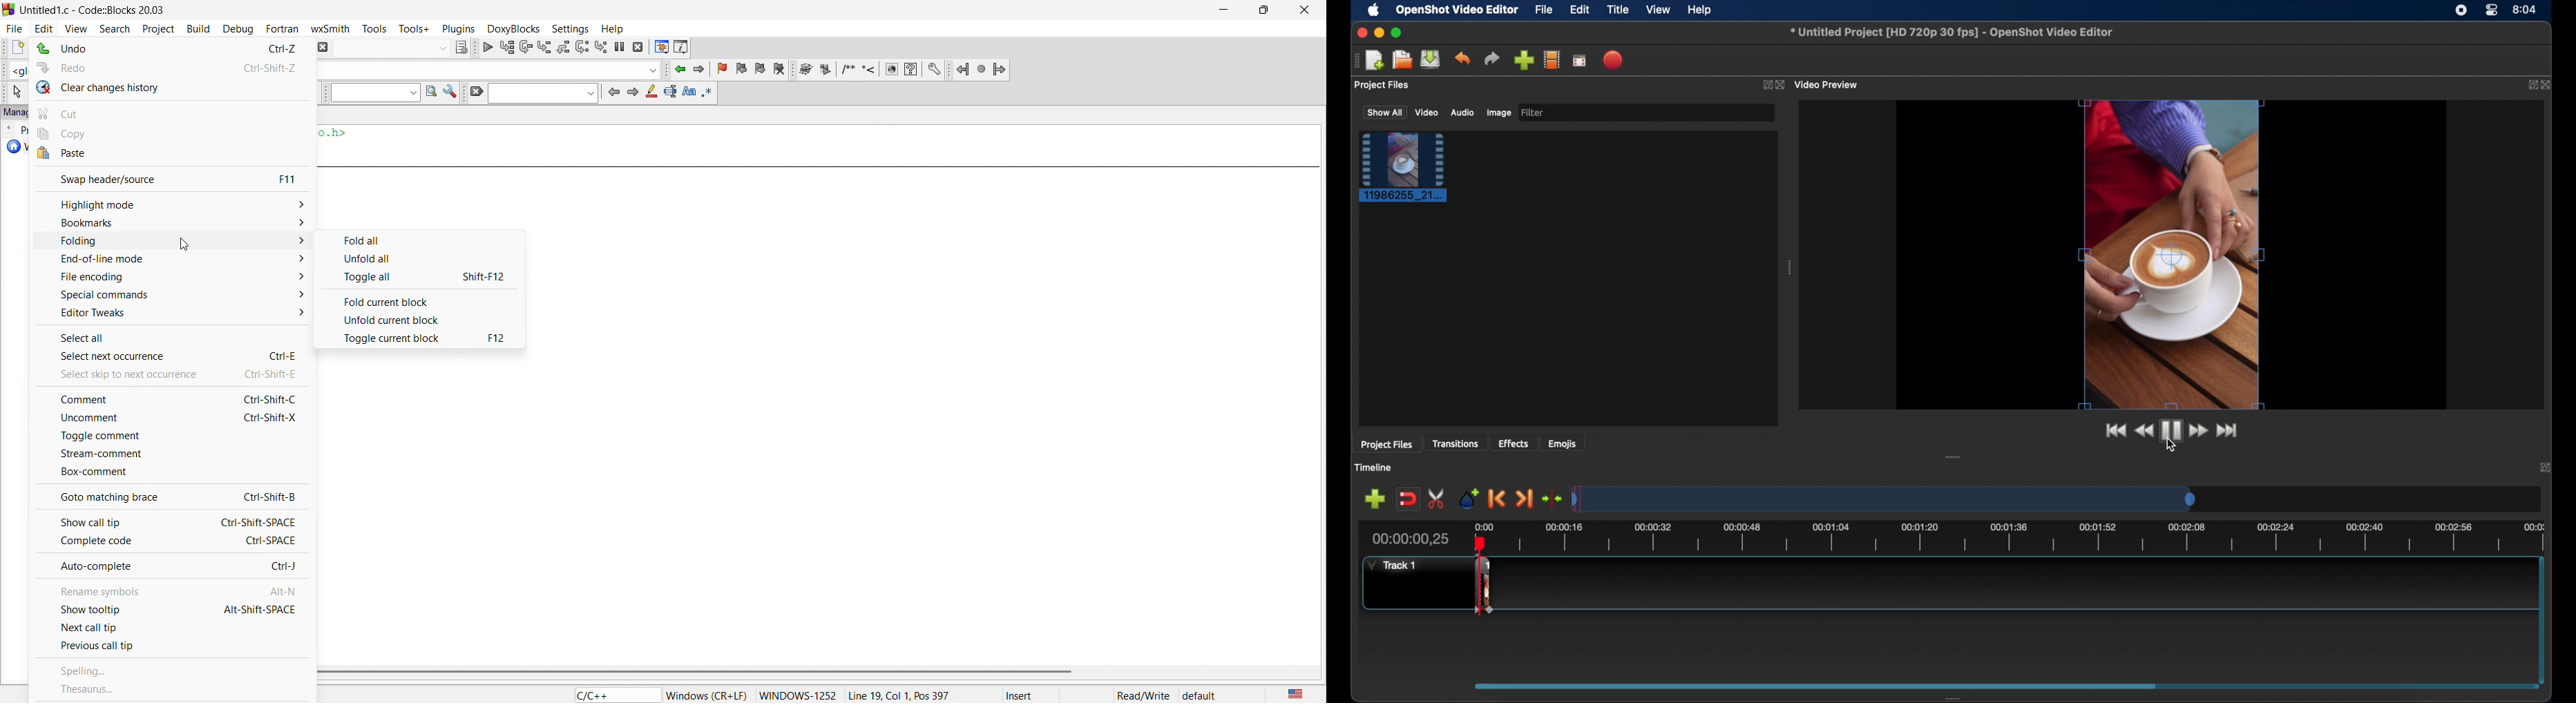 The image size is (2576, 728). I want to click on run doxy wizard, so click(805, 69).